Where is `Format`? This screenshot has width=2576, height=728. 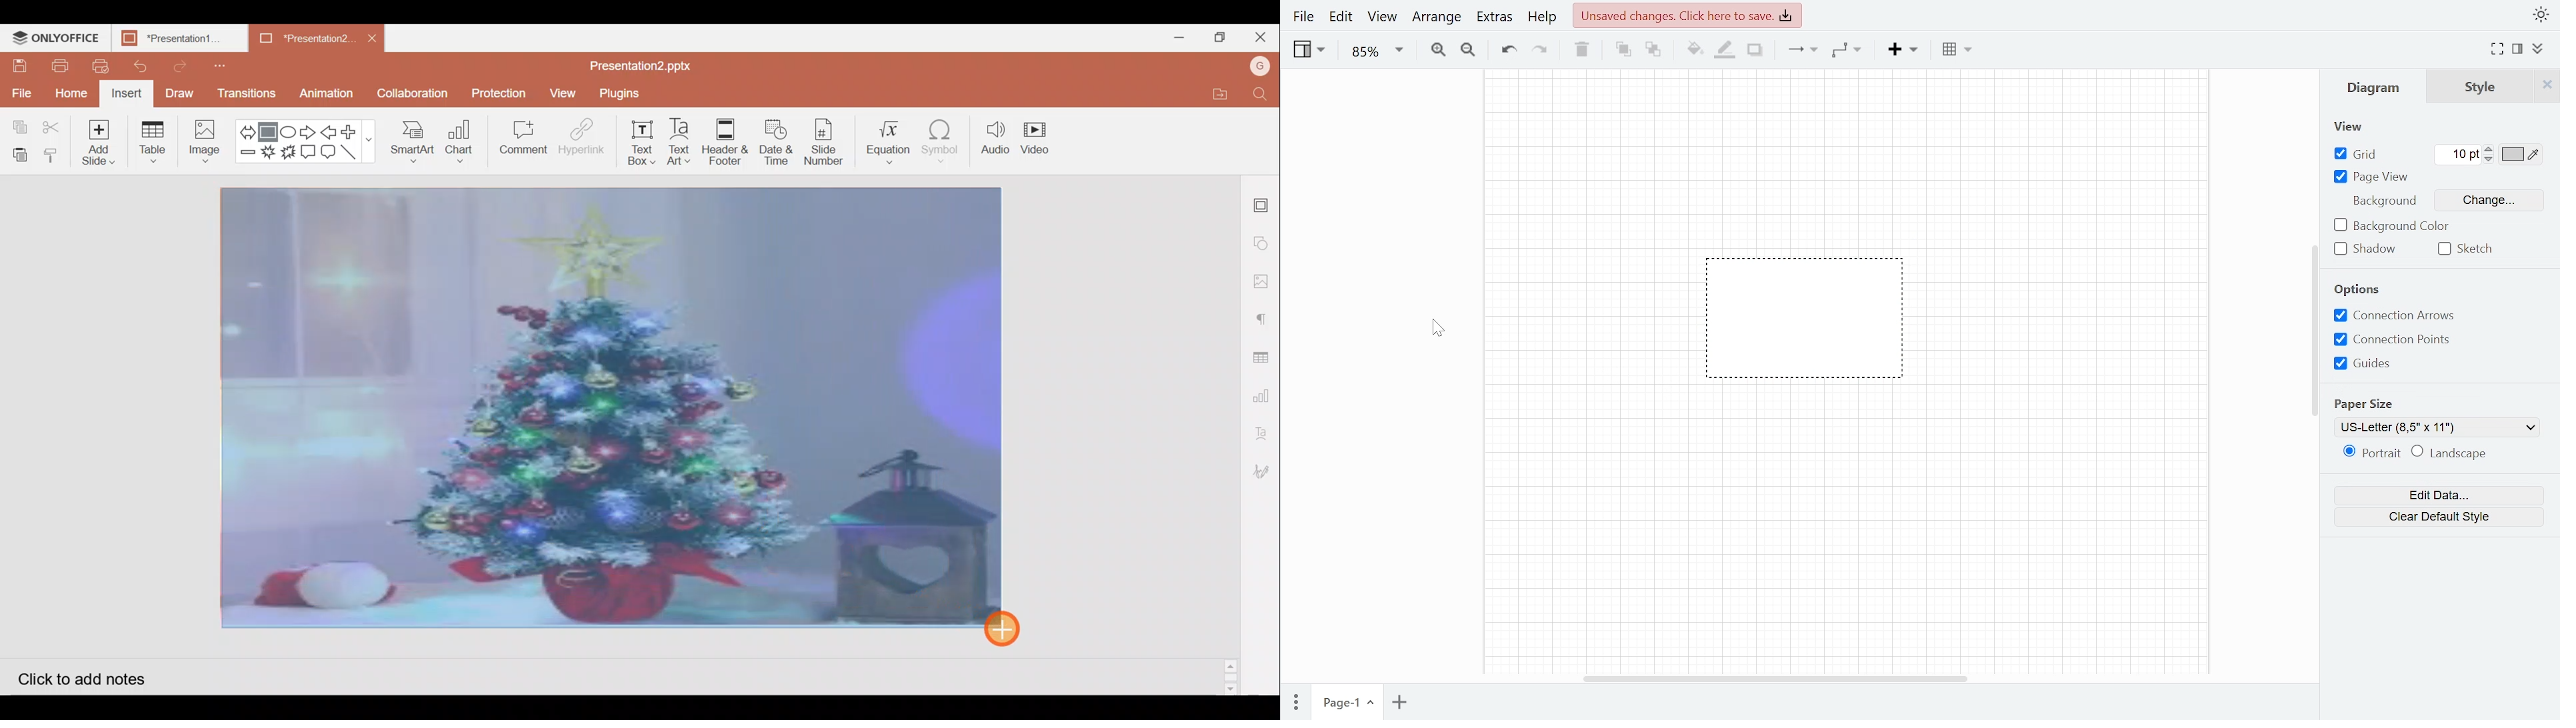
Format is located at coordinates (2517, 50).